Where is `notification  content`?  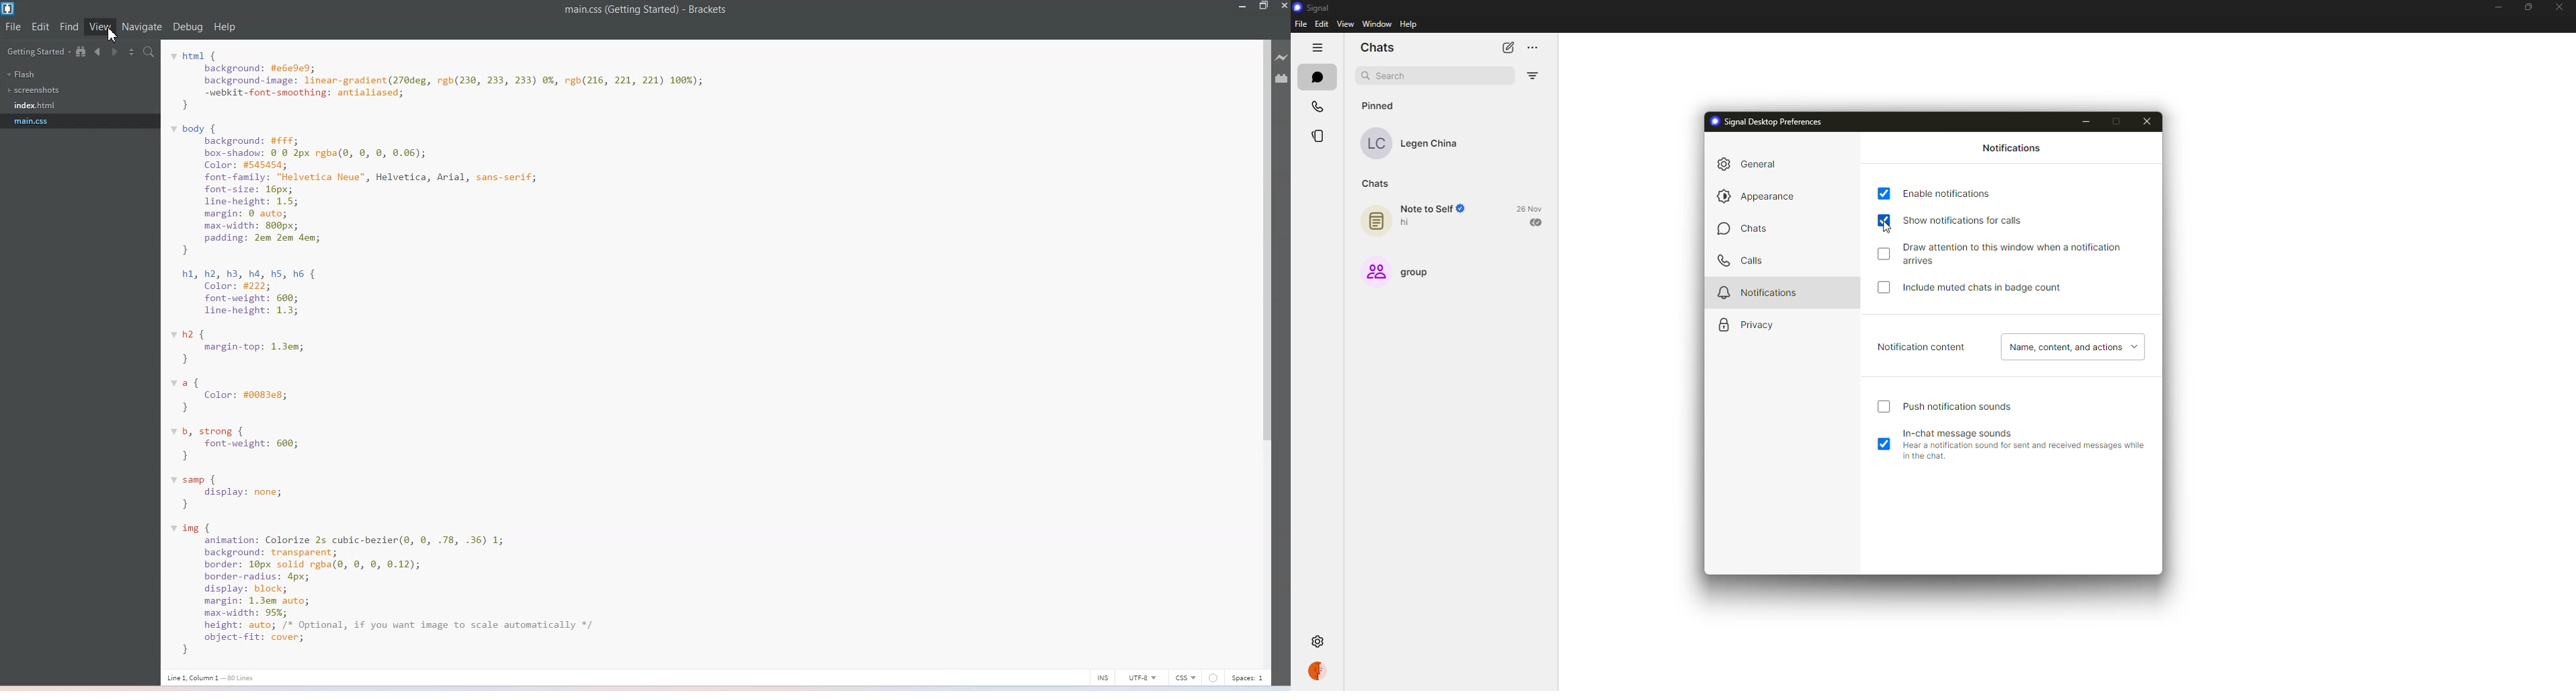 notification  content is located at coordinates (1921, 346).